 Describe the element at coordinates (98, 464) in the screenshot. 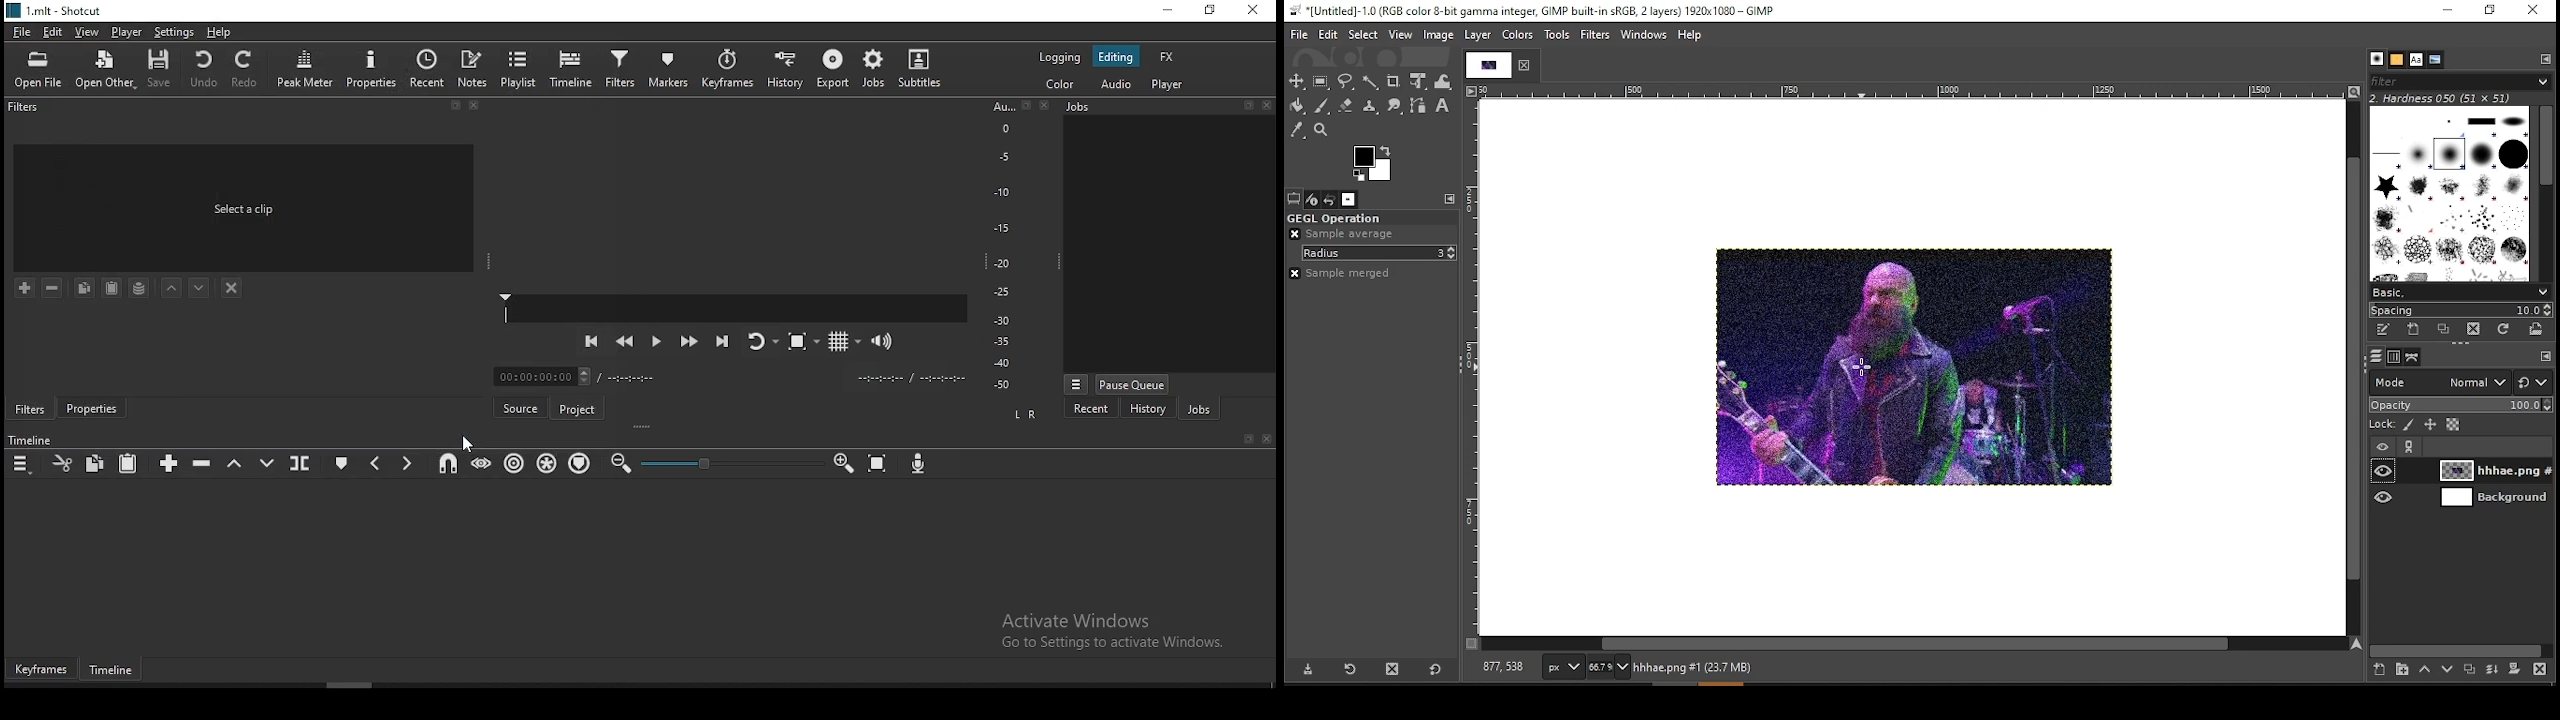

I see `copy` at that location.